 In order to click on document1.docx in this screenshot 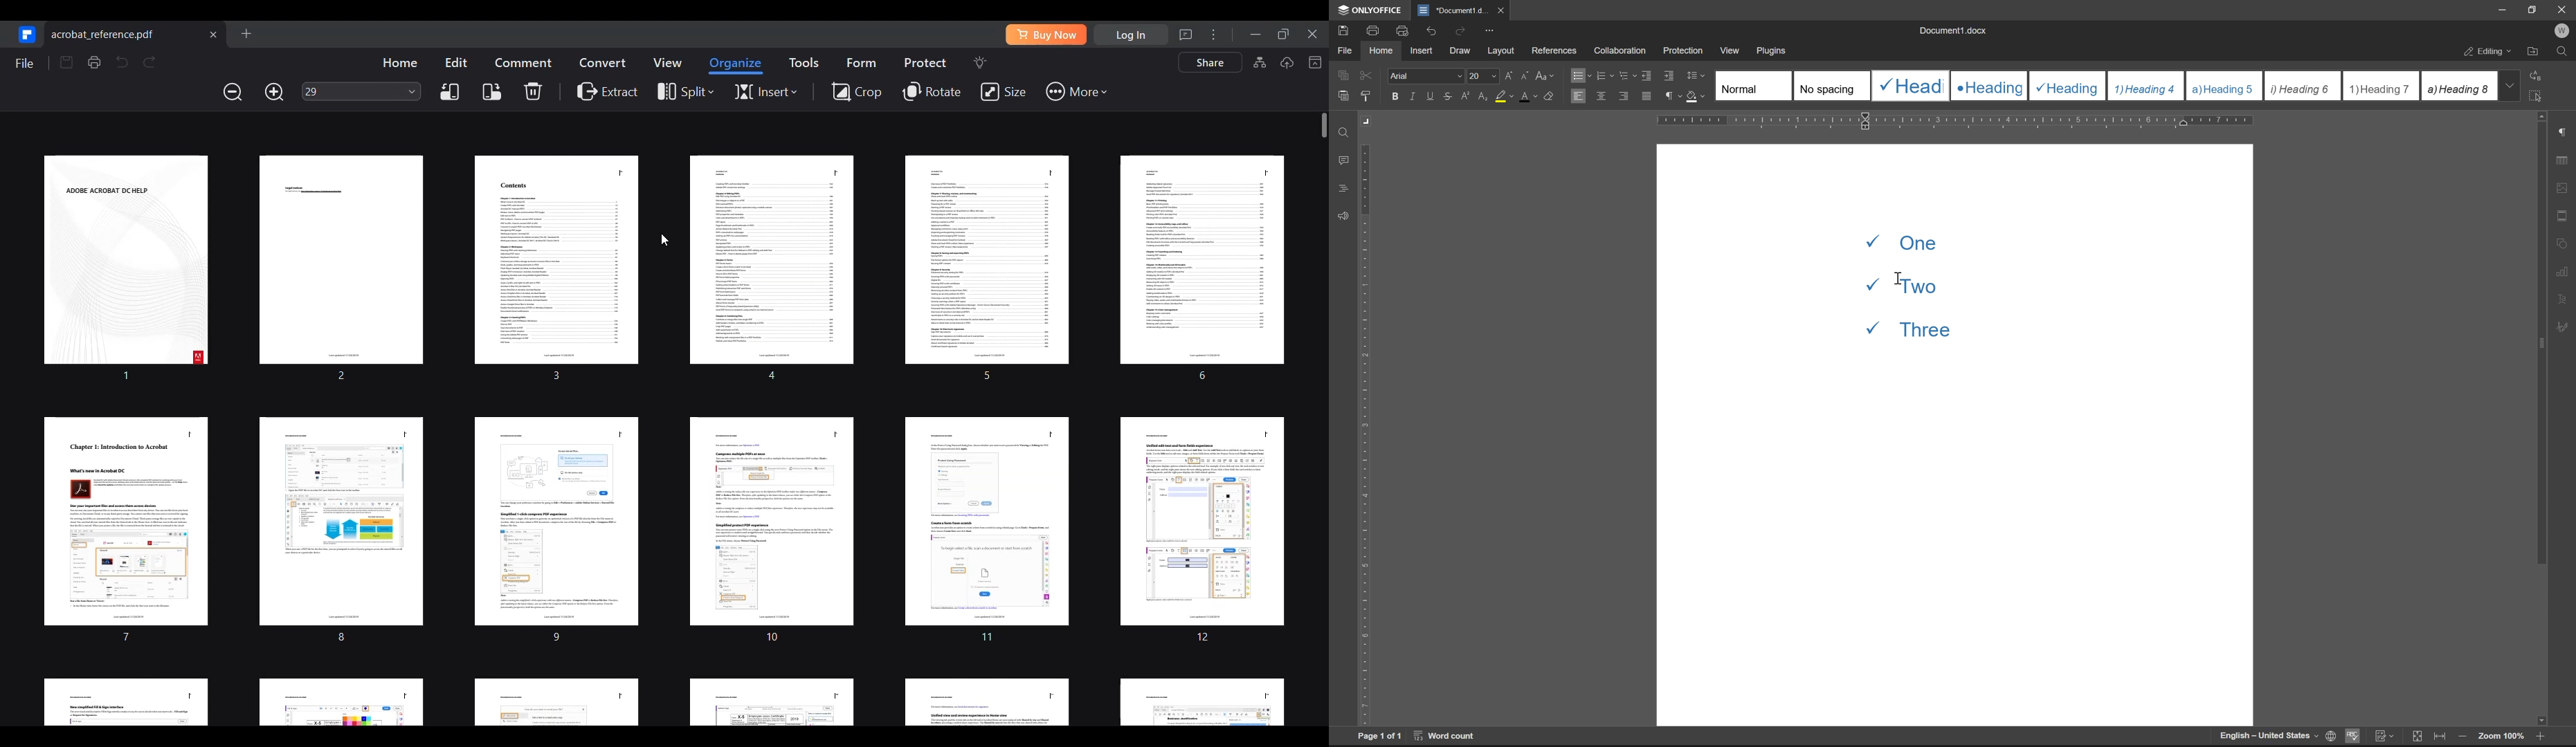, I will do `click(1952, 30)`.